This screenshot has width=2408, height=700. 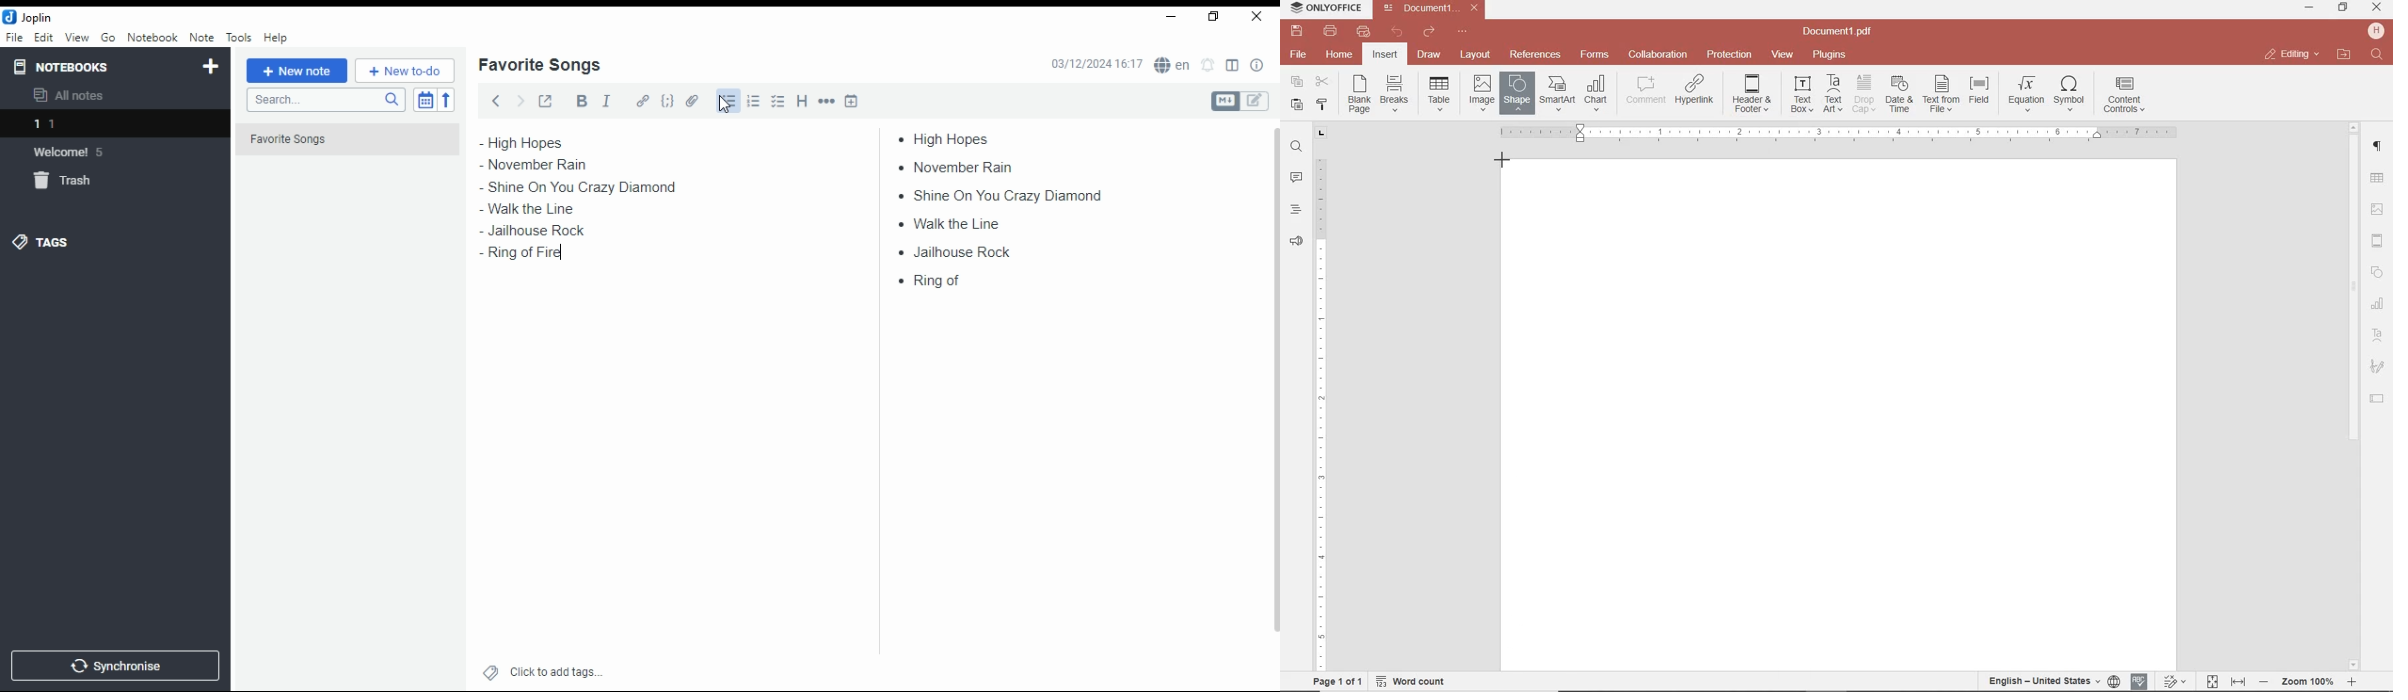 What do you see at coordinates (1240, 101) in the screenshot?
I see `toggle editors` at bounding box center [1240, 101].